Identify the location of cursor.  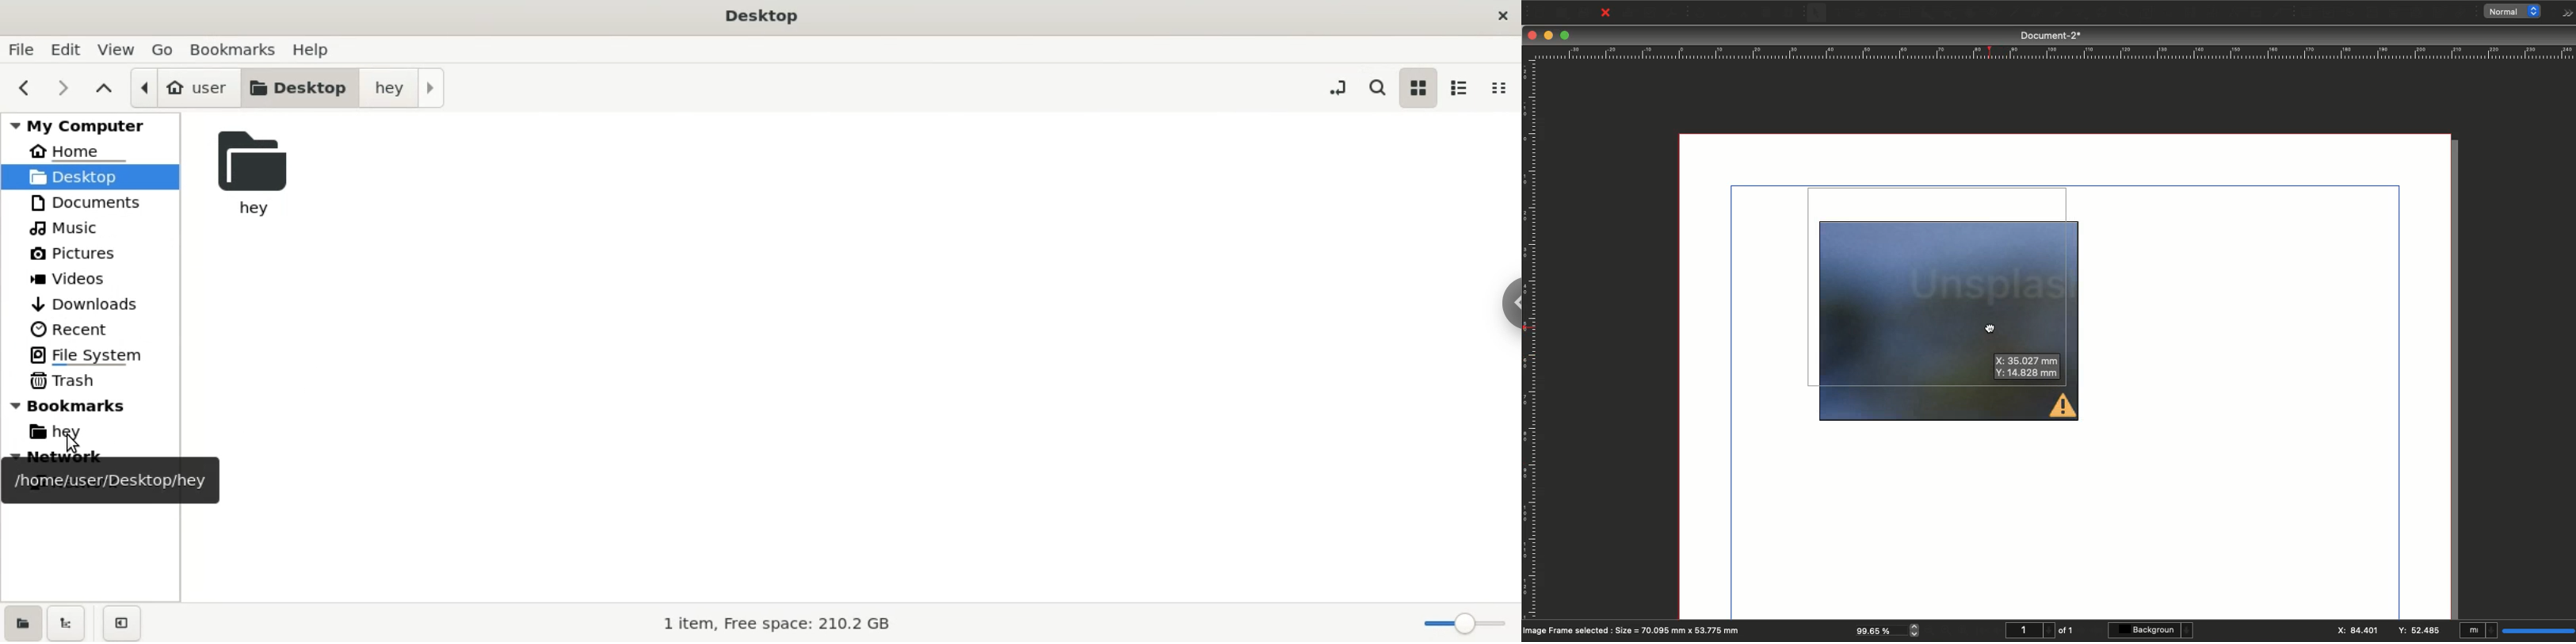
(1991, 327).